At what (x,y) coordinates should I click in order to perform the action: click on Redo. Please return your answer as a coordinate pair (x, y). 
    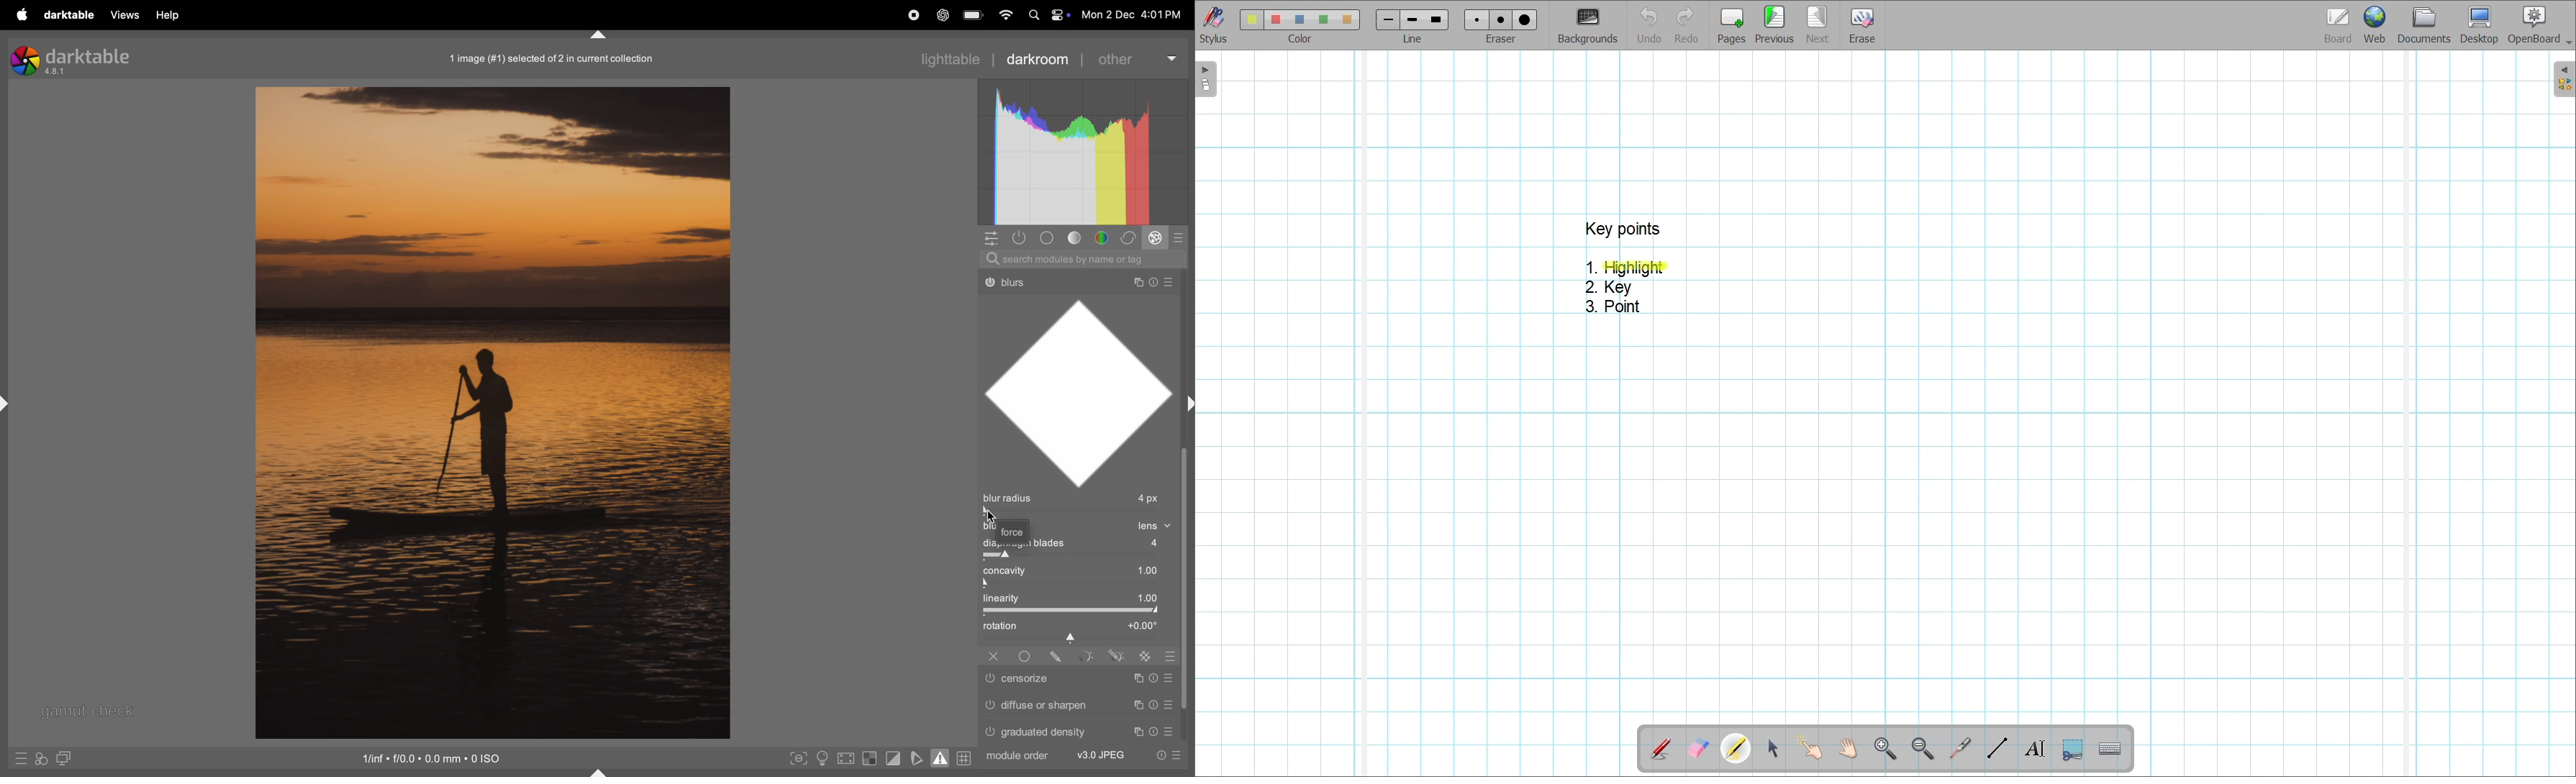
    Looking at the image, I should click on (1687, 24).